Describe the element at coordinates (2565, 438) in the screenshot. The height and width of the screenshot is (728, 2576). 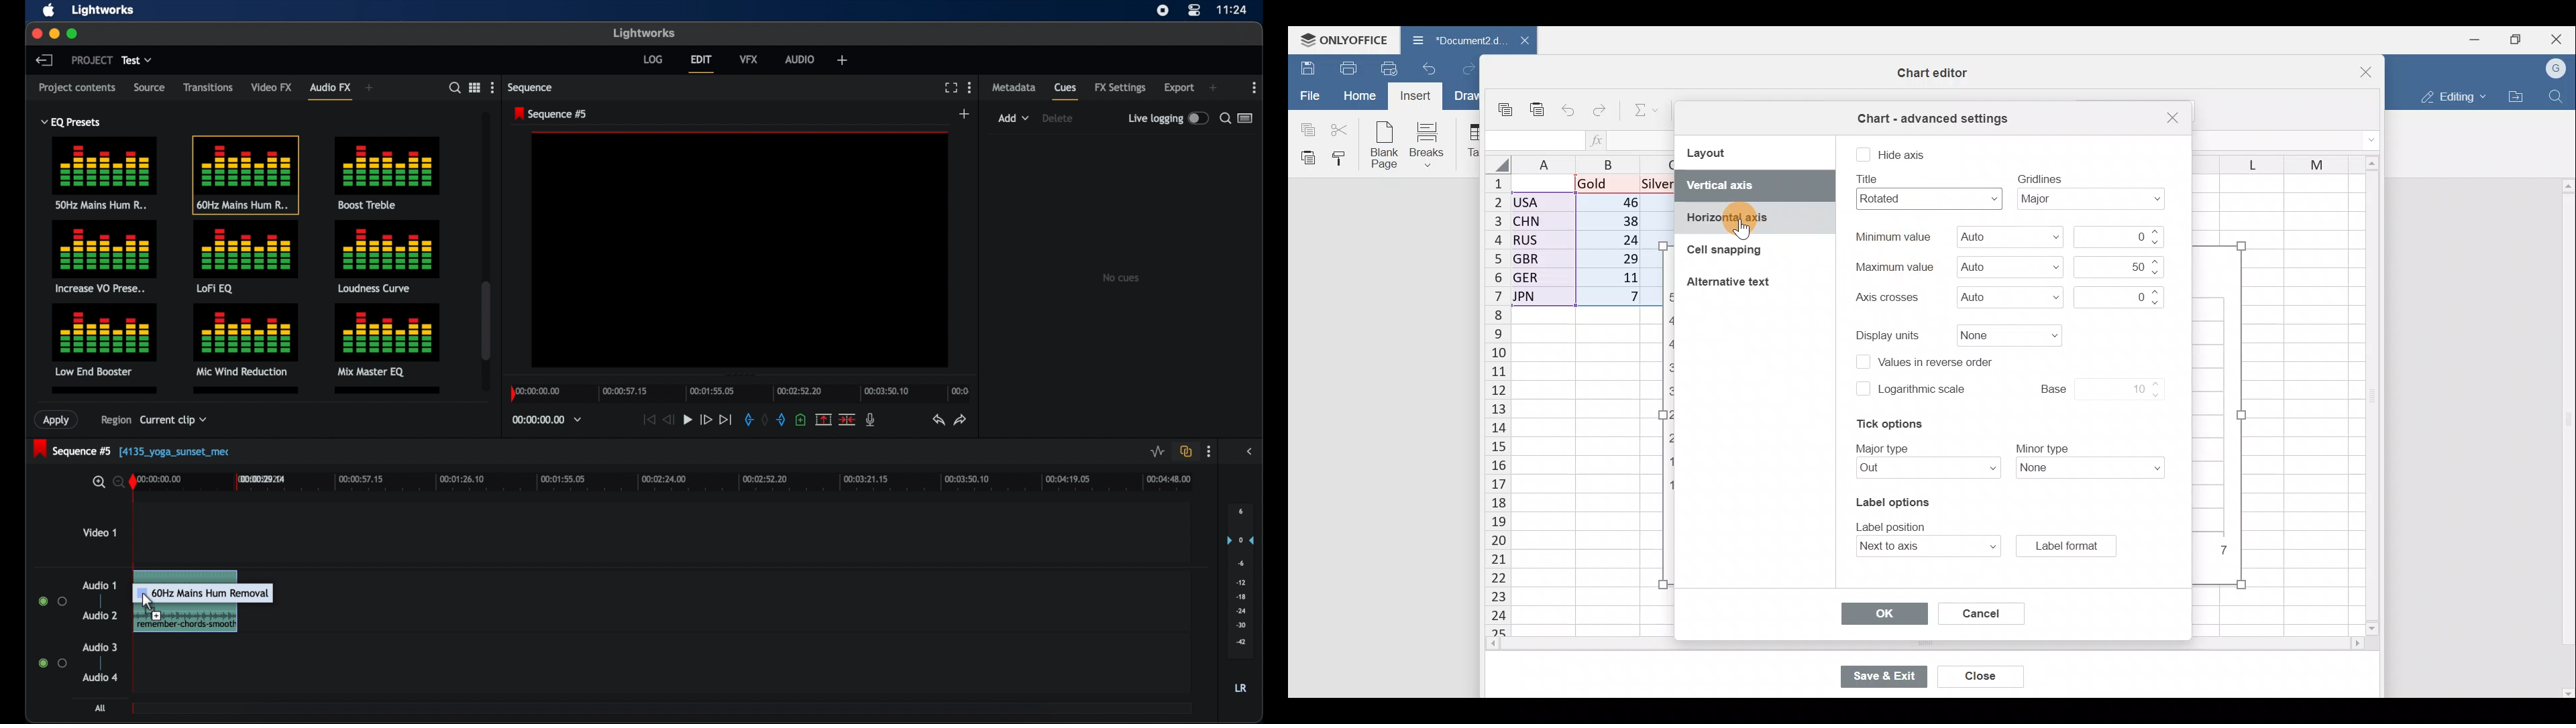
I see `Scroll bar` at that location.